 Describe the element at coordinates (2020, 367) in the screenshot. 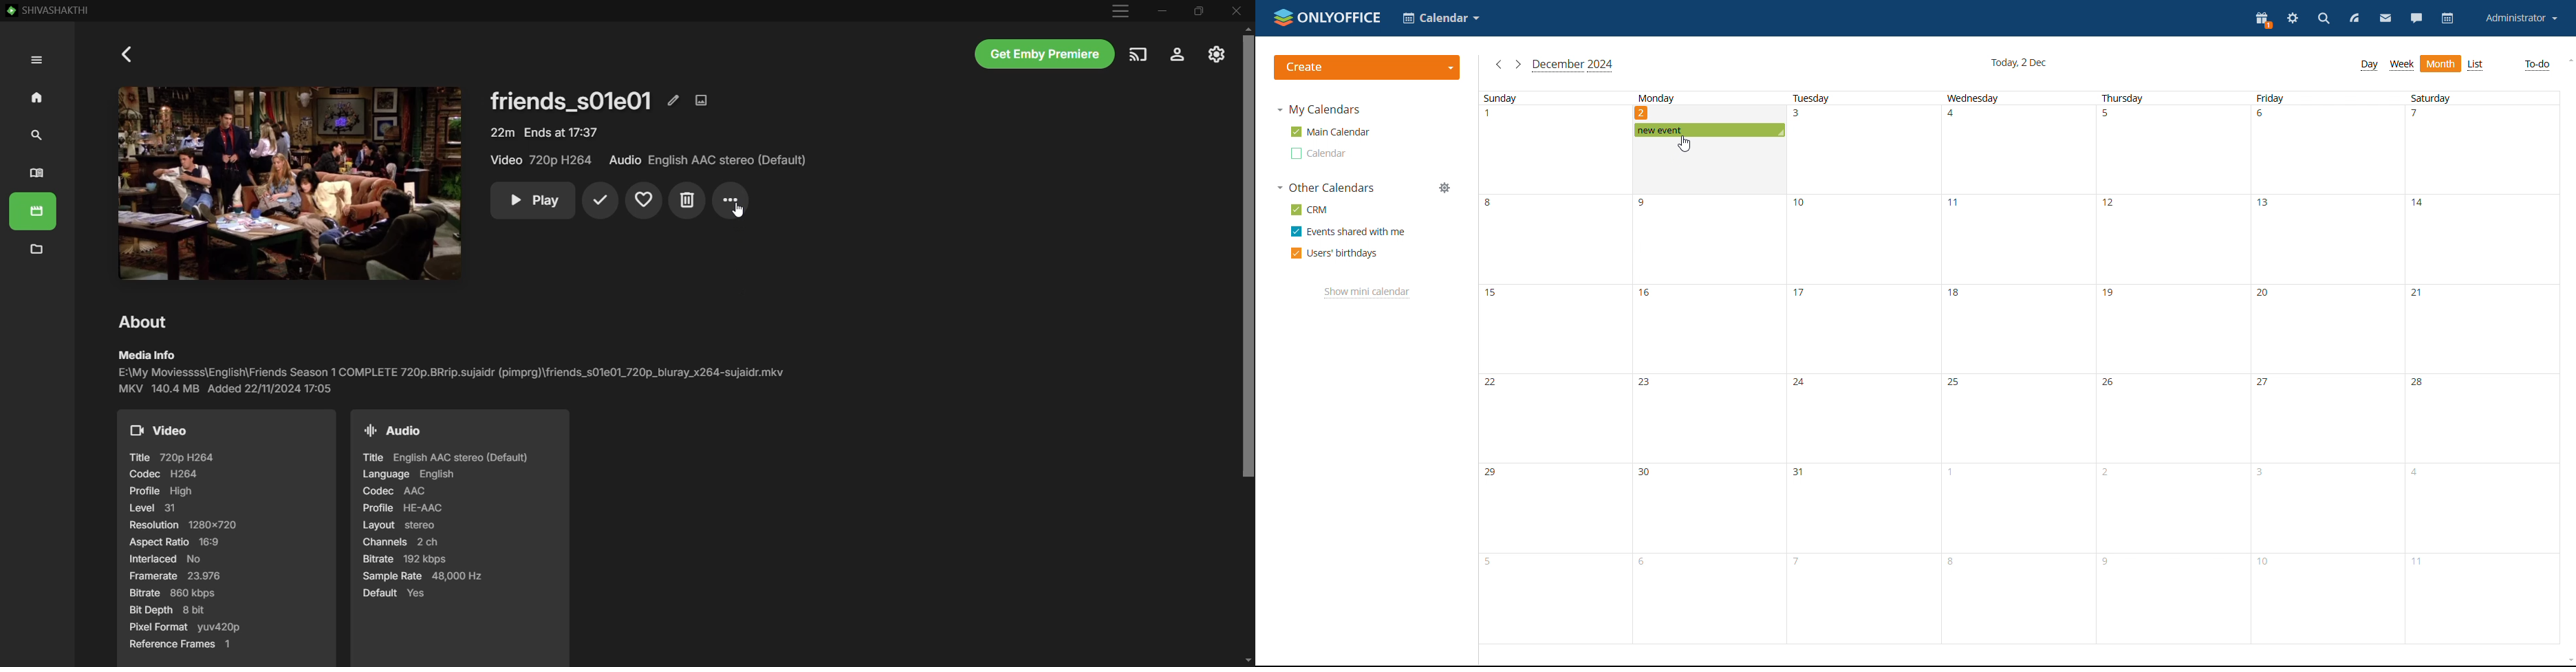

I see `wednesday` at that location.